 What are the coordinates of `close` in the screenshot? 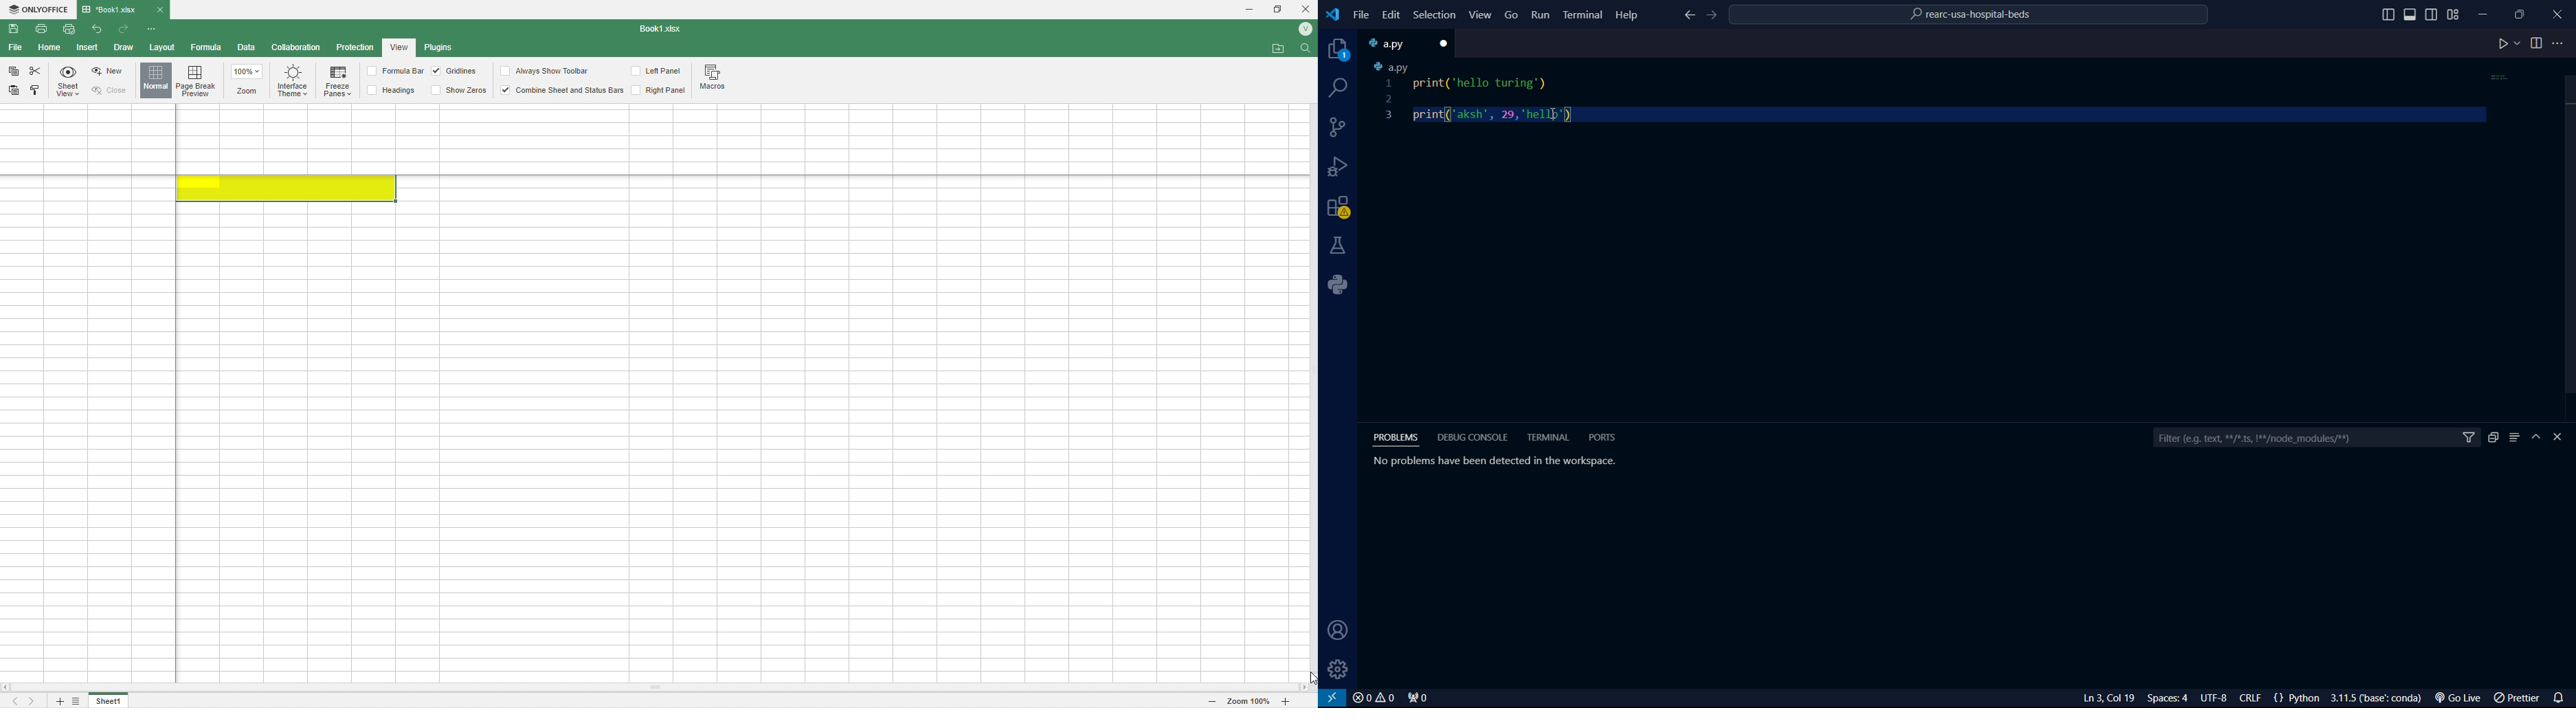 It's located at (1373, 698).